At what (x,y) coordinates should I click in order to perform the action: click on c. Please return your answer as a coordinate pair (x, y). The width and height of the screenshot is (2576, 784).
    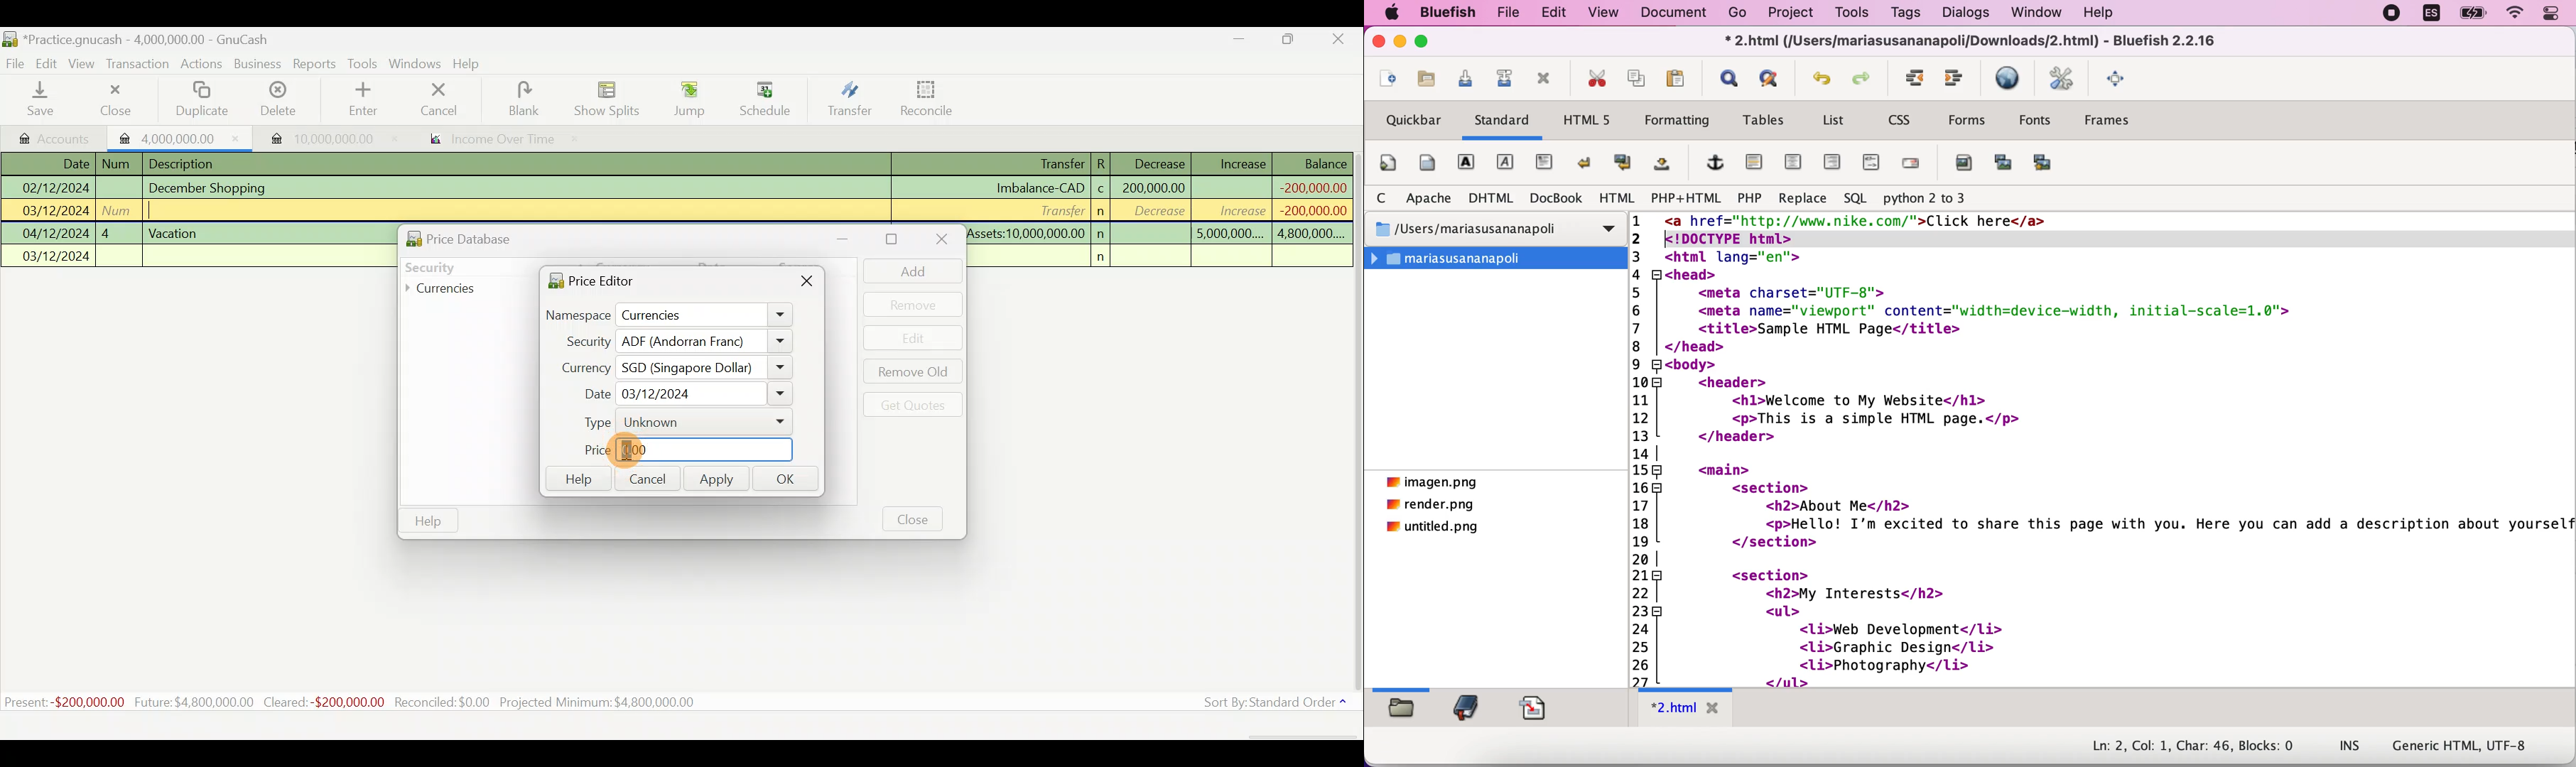
    Looking at the image, I should click on (1101, 190).